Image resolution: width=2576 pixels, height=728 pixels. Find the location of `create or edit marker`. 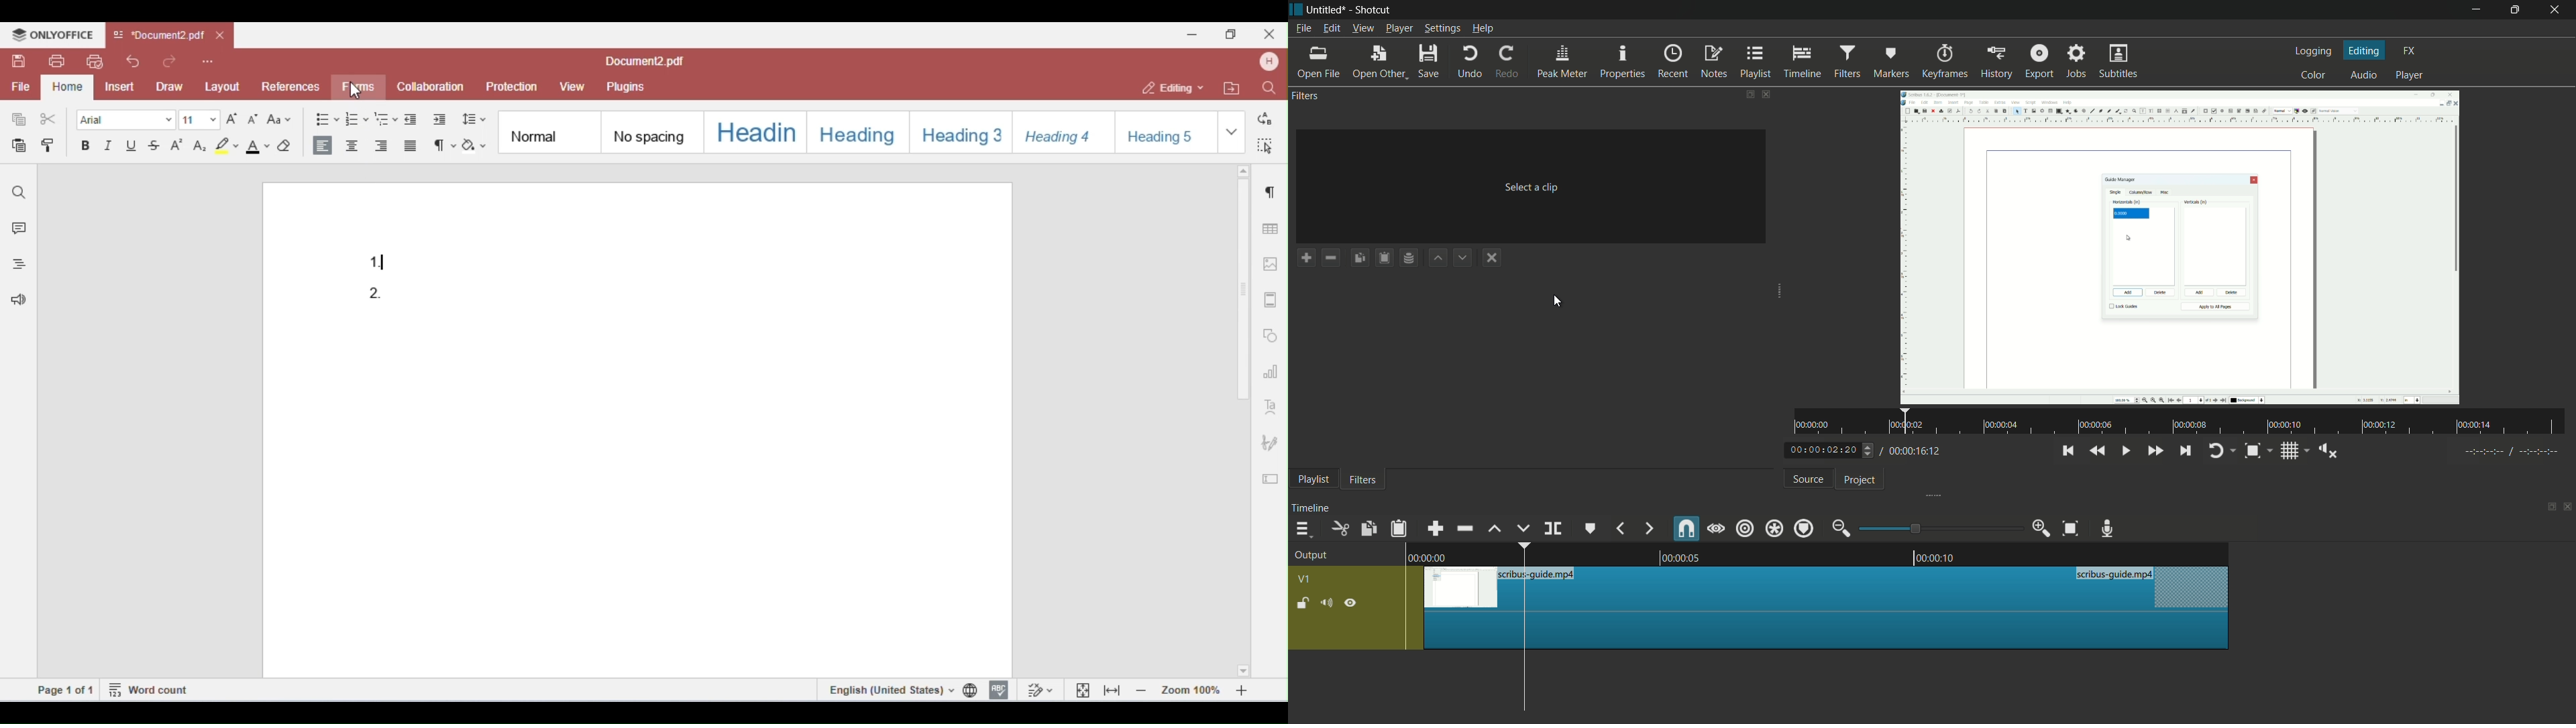

create or edit marker is located at coordinates (1592, 528).